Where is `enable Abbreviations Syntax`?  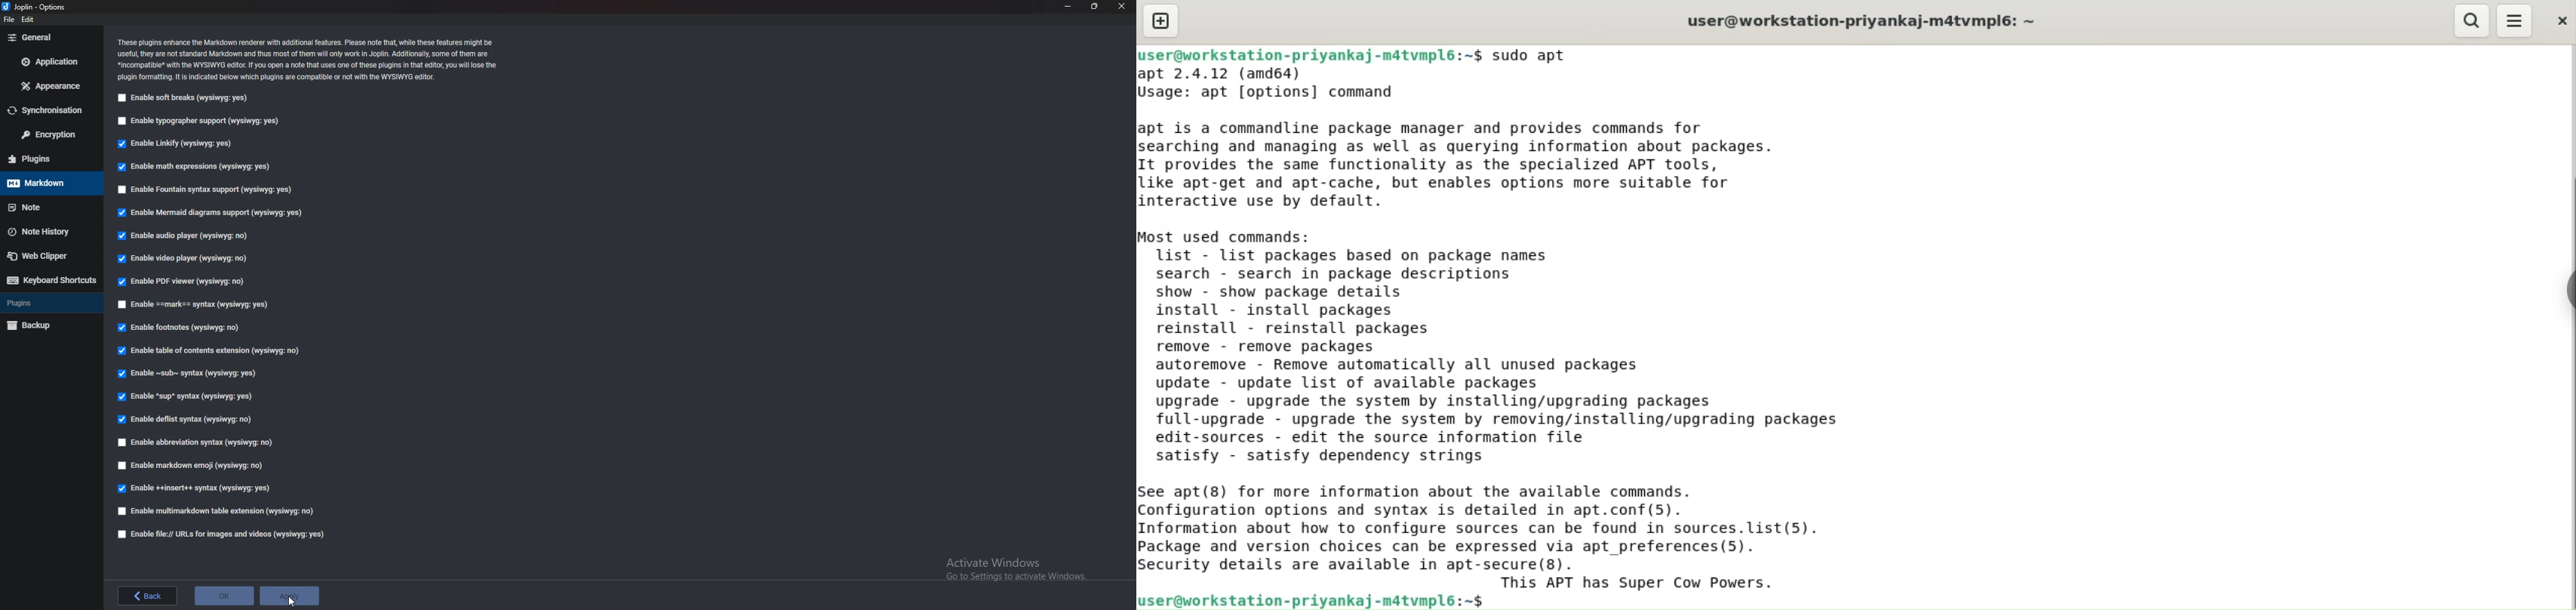 enable Abbreviations Syntax is located at coordinates (198, 442).